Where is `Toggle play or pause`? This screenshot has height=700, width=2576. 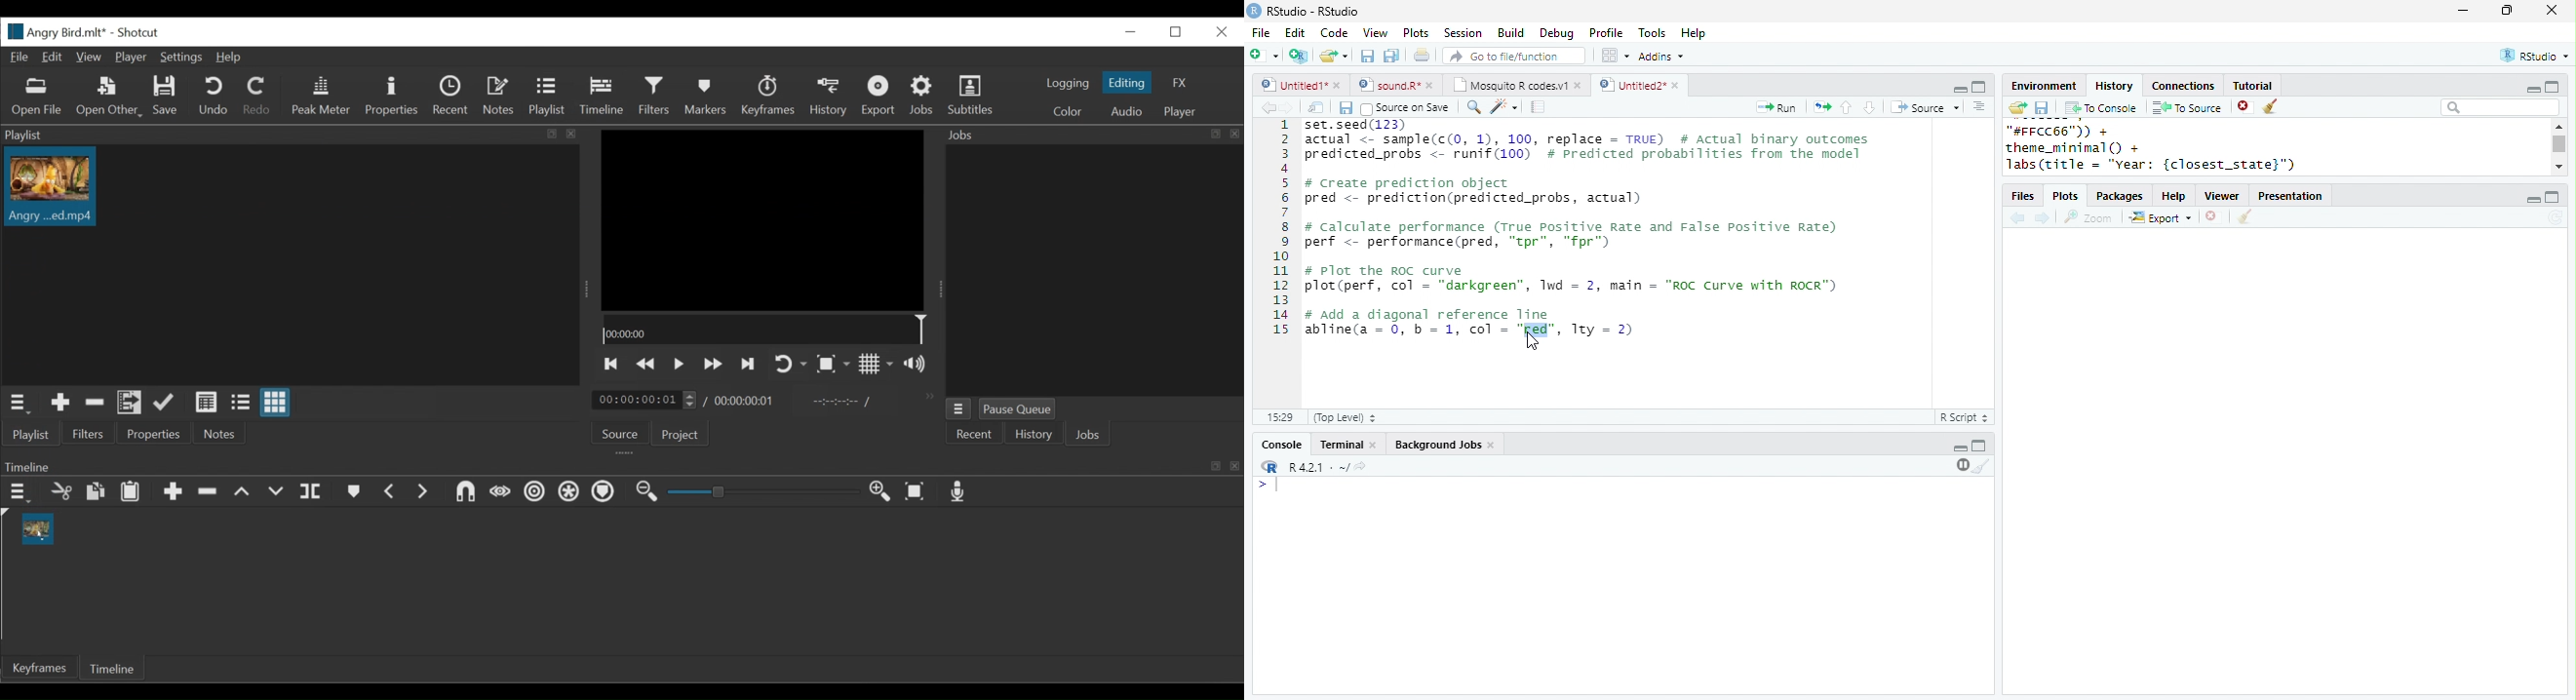
Toggle play or pause is located at coordinates (678, 363).